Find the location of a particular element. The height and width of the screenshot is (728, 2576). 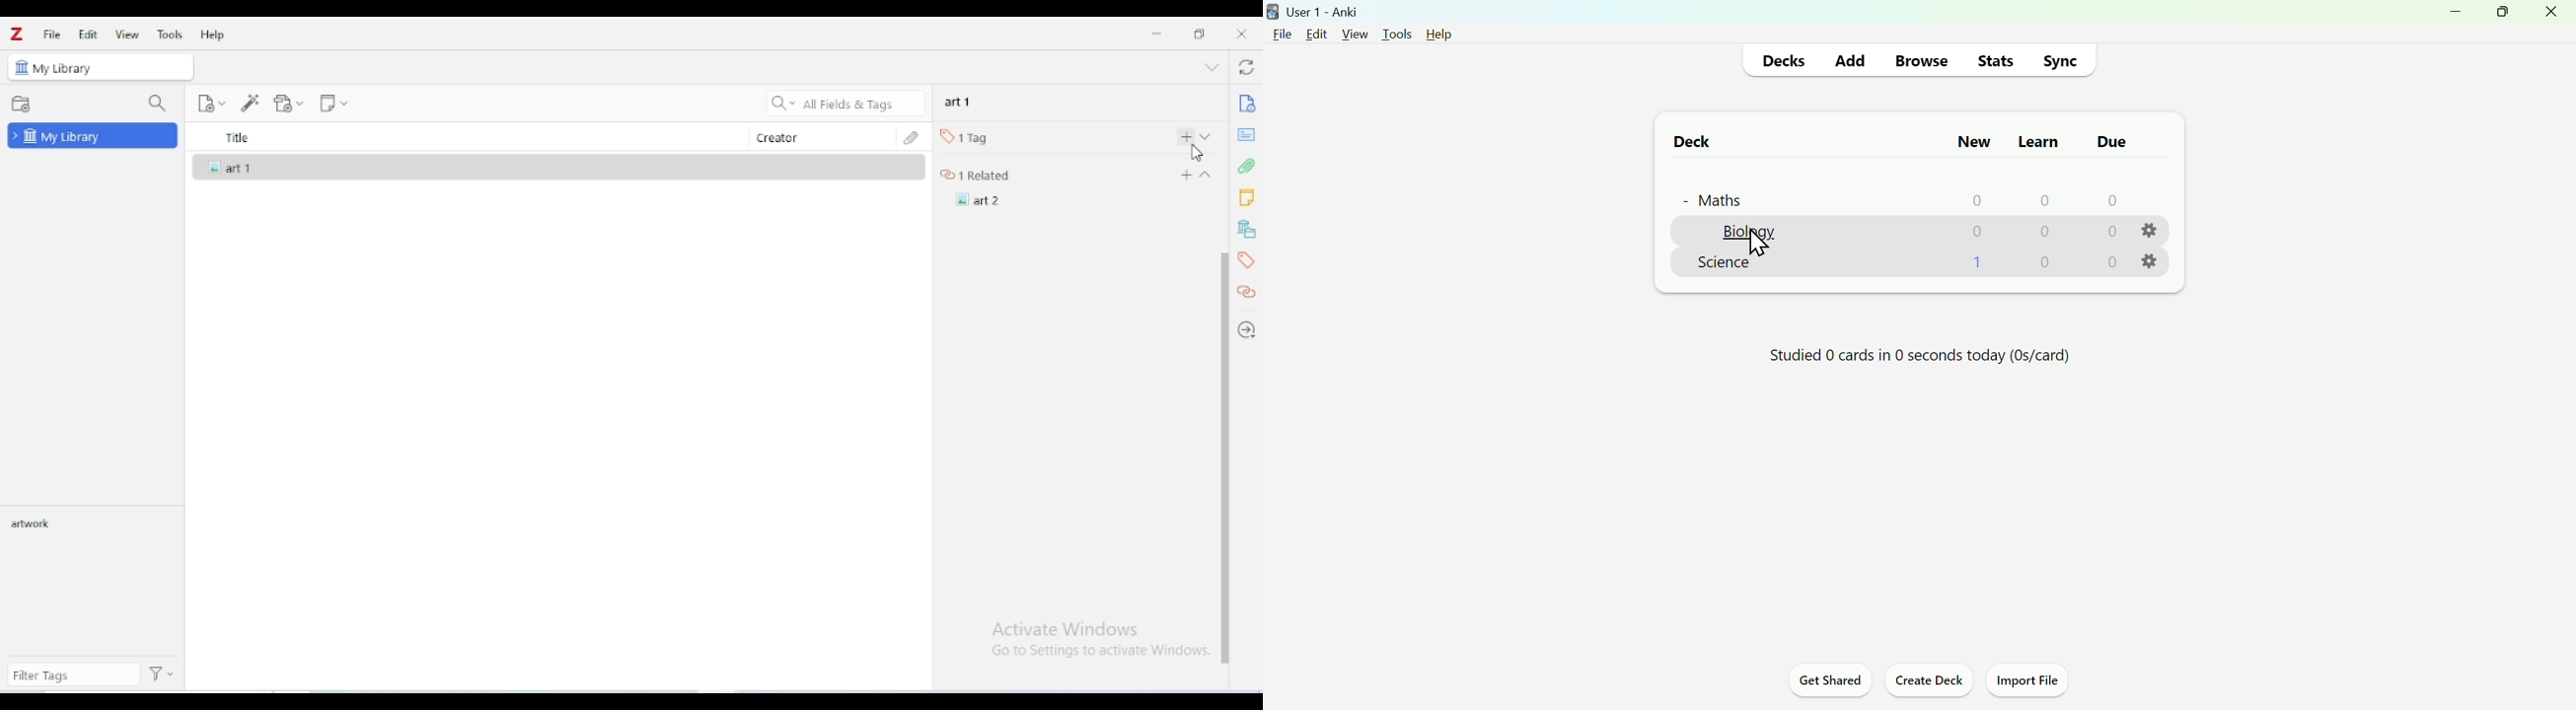

new collection is located at coordinates (21, 104).